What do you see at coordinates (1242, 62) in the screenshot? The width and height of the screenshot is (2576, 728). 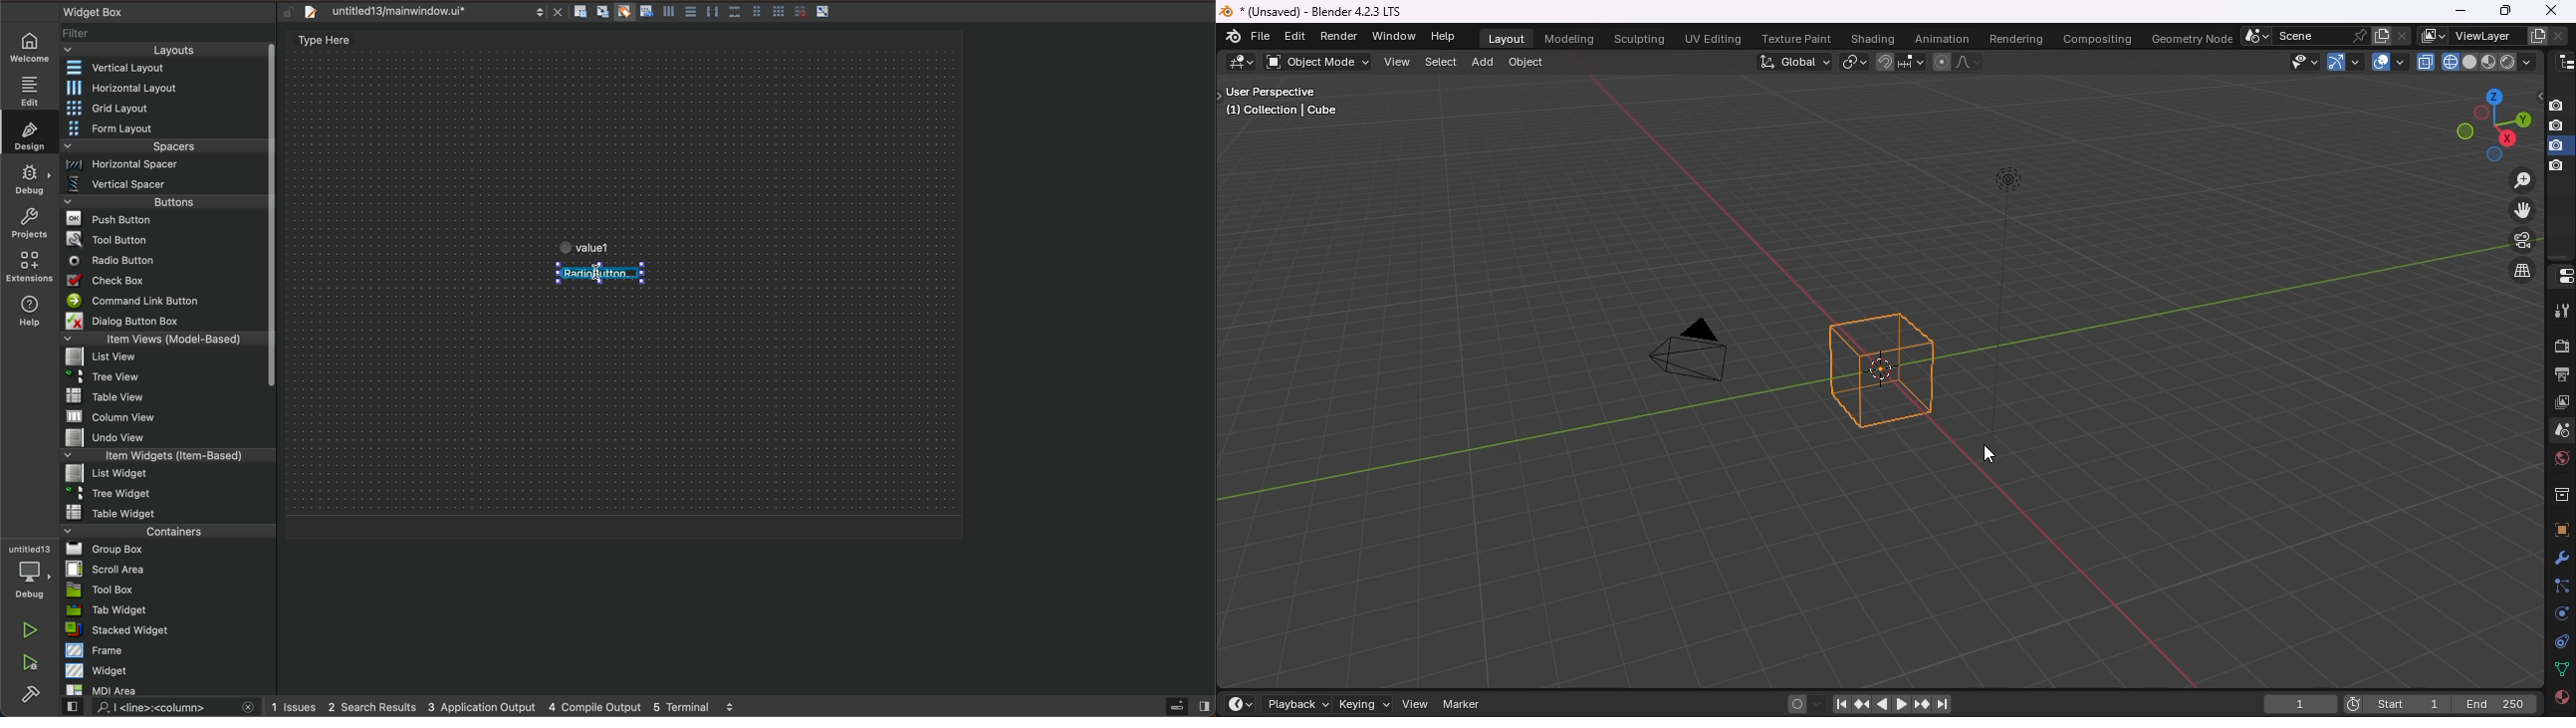 I see `editor type: 3D view port` at bounding box center [1242, 62].